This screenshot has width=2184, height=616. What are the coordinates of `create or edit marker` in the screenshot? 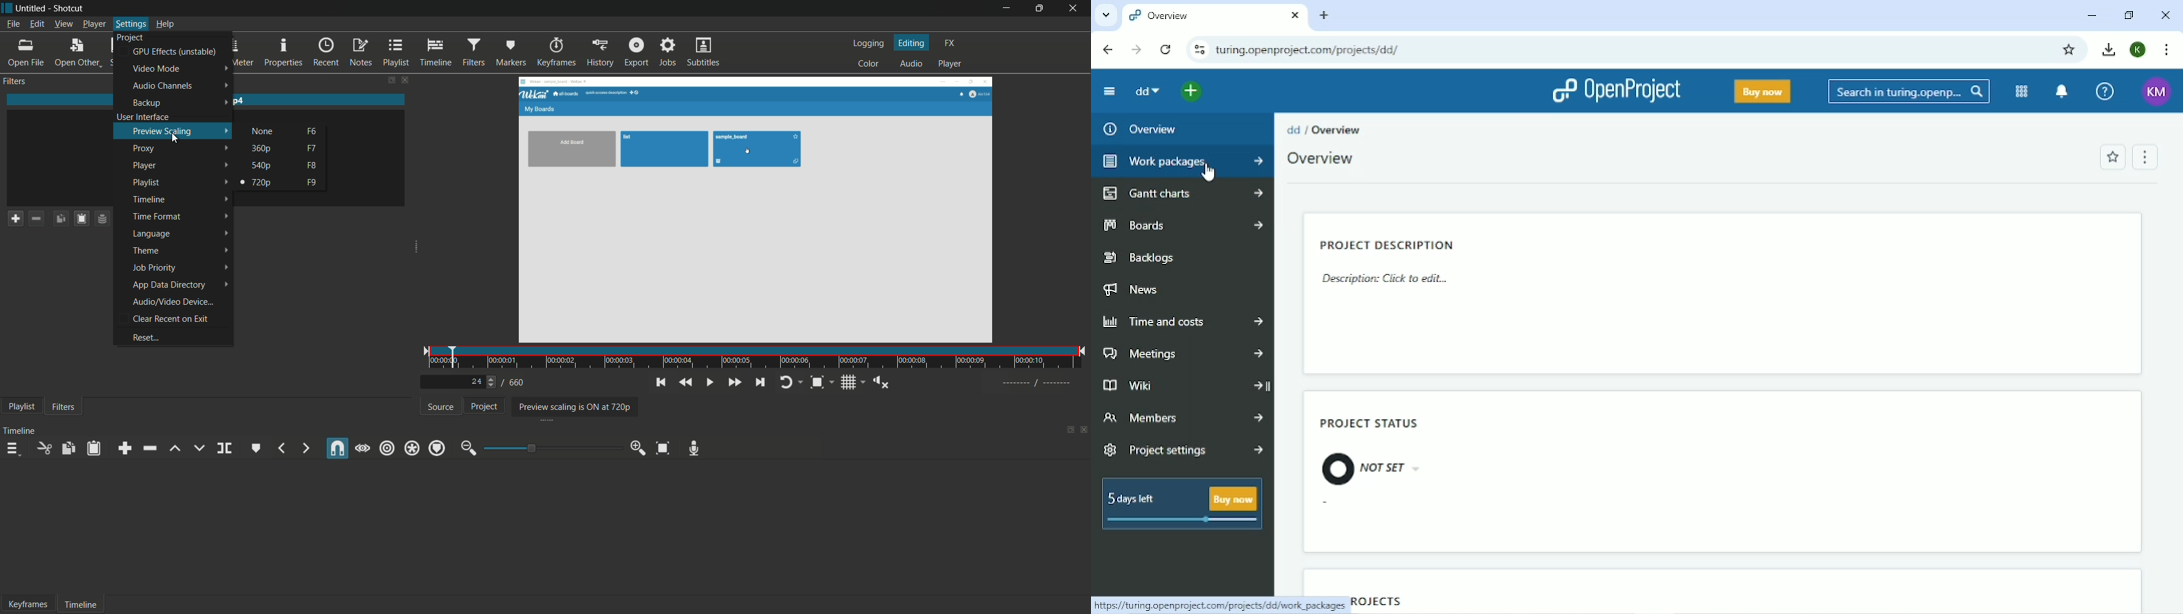 It's located at (255, 447).